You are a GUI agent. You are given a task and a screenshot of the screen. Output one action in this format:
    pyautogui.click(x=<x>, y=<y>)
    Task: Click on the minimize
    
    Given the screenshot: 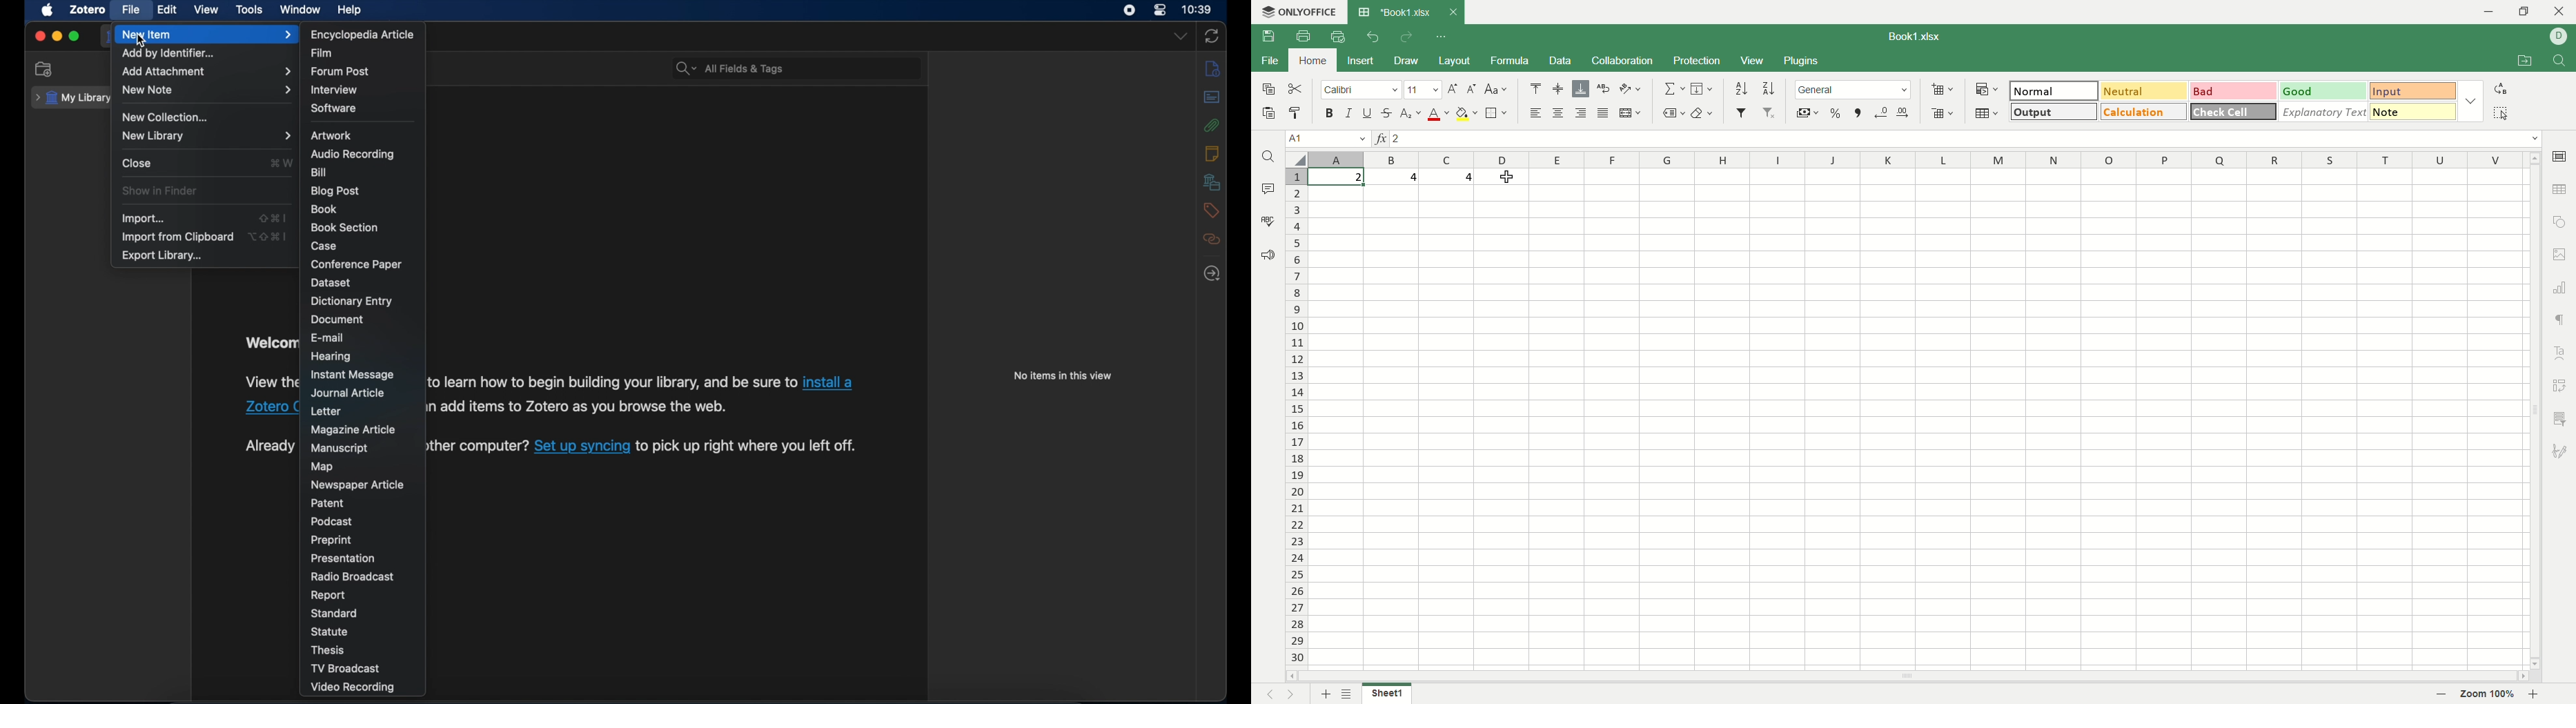 What is the action you would take?
    pyautogui.click(x=58, y=37)
    